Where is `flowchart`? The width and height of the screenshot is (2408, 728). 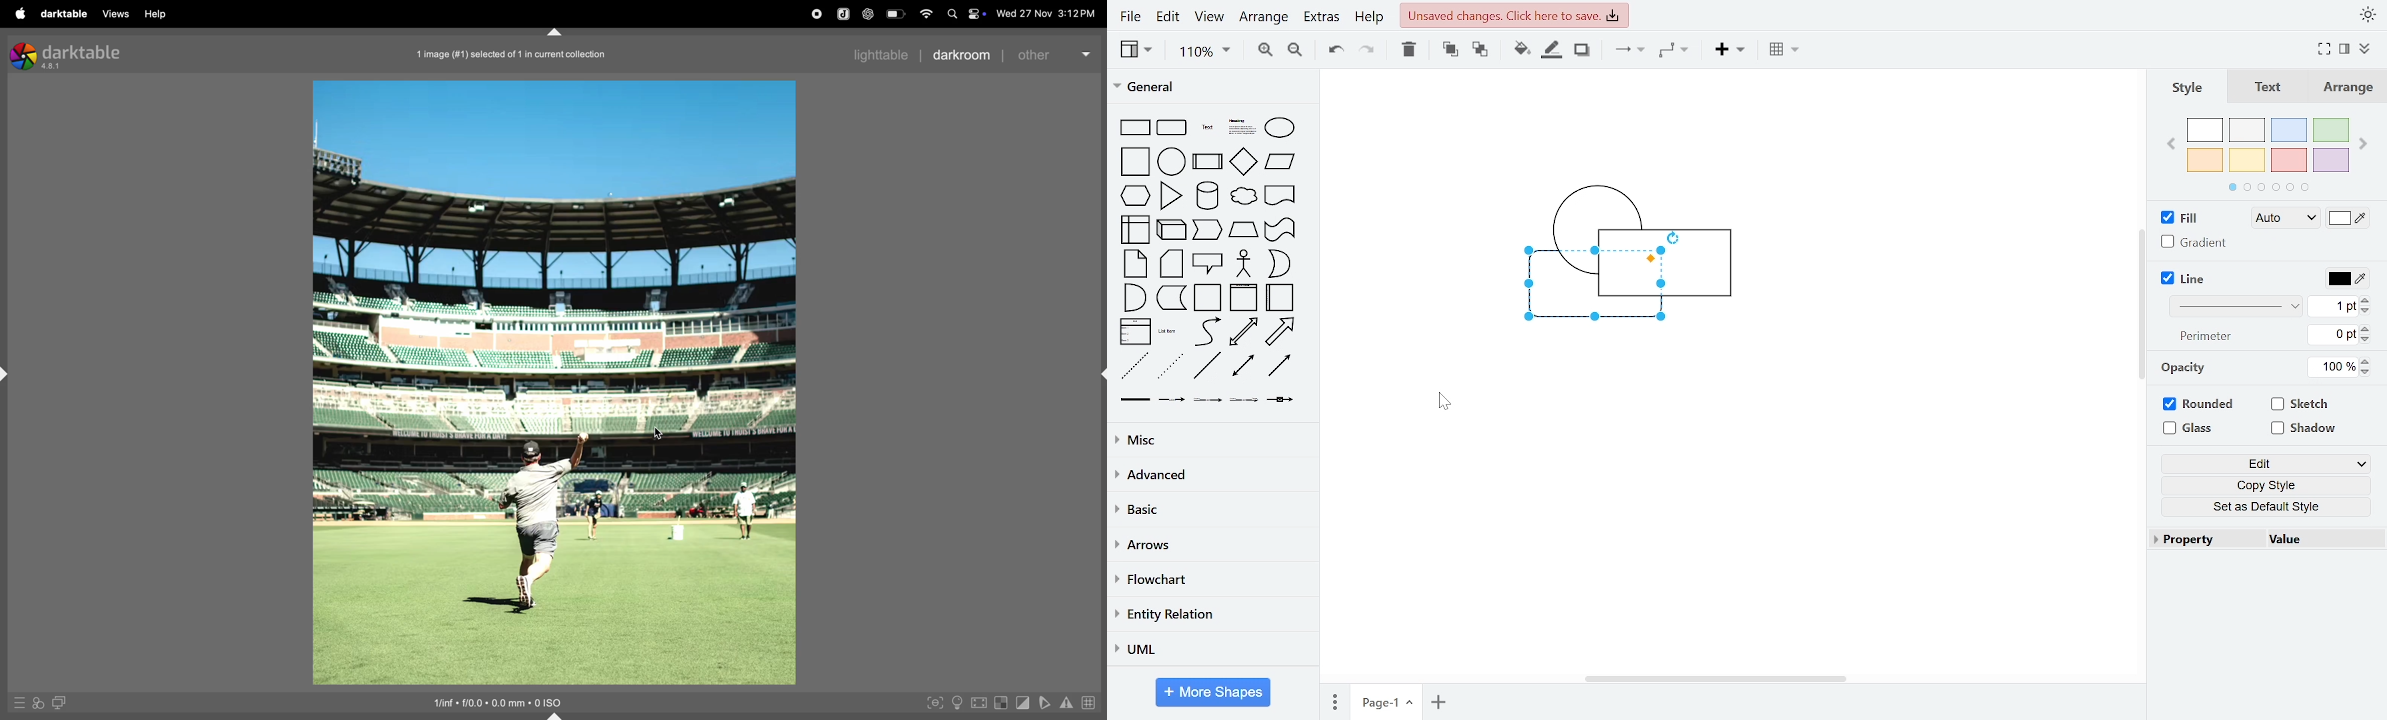 flowchart is located at coordinates (1213, 579).